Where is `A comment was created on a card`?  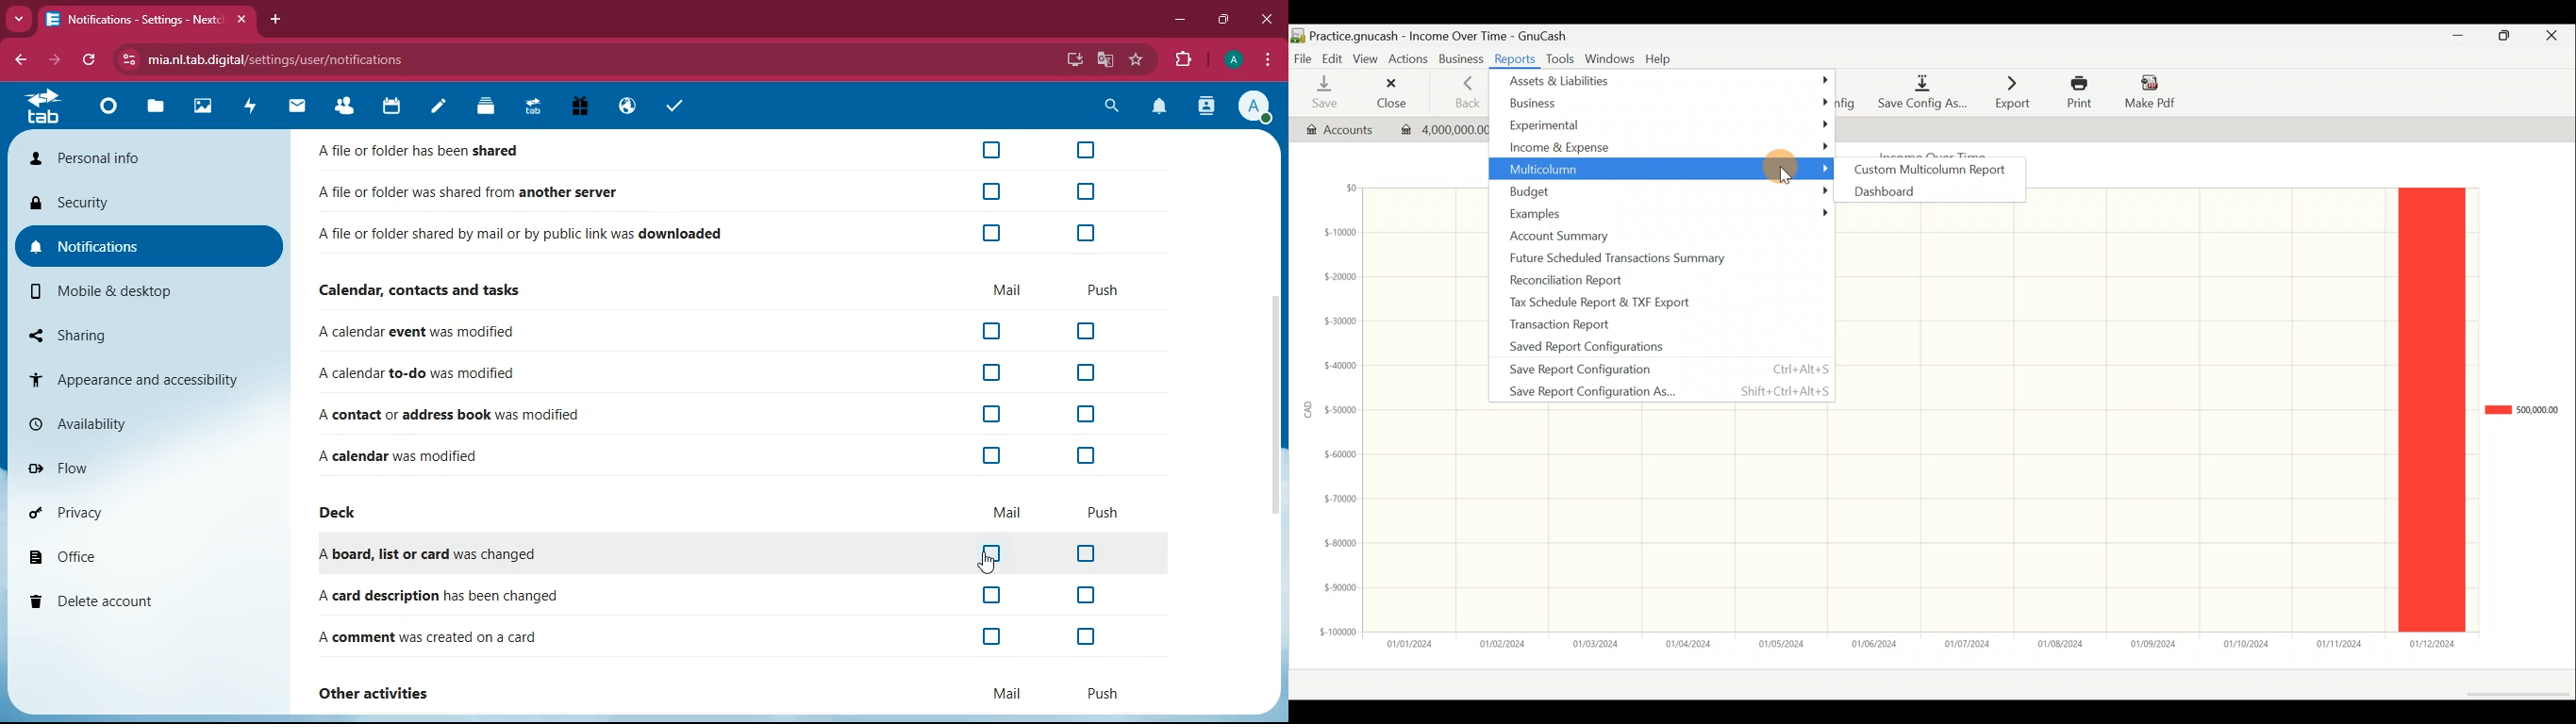 A comment was created on a card is located at coordinates (434, 632).